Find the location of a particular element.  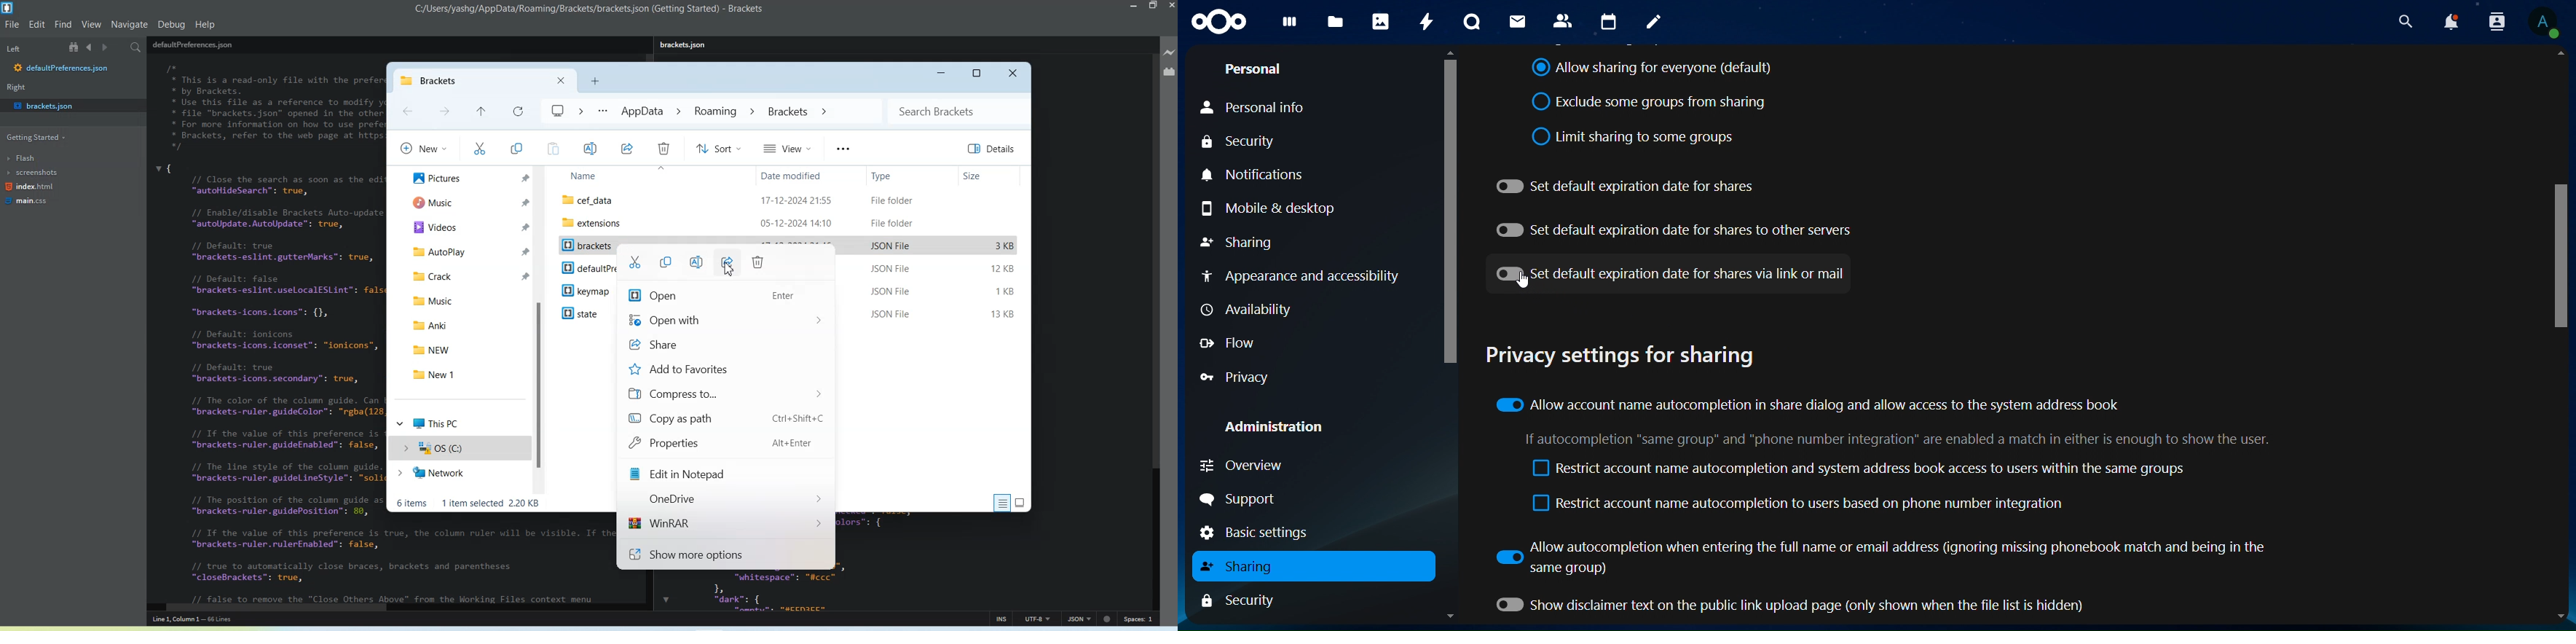

Open is located at coordinates (723, 295).